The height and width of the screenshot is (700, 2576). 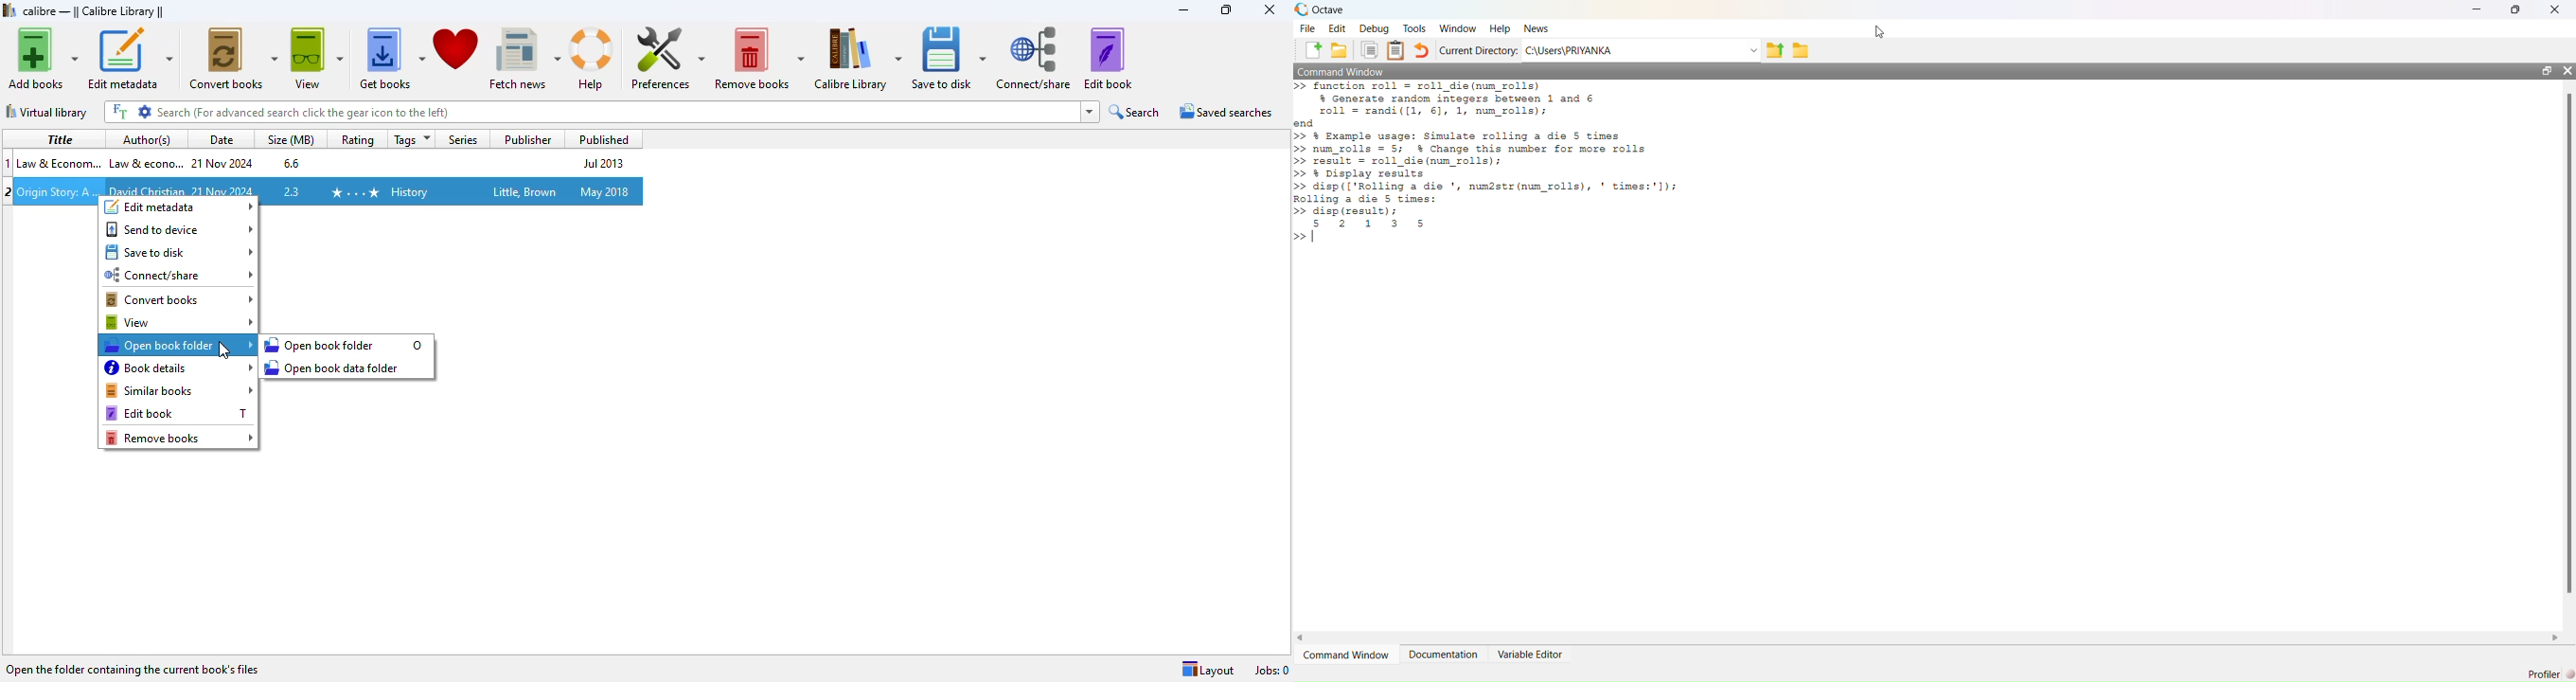 What do you see at coordinates (604, 191) in the screenshot?
I see `may 2018` at bounding box center [604, 191].